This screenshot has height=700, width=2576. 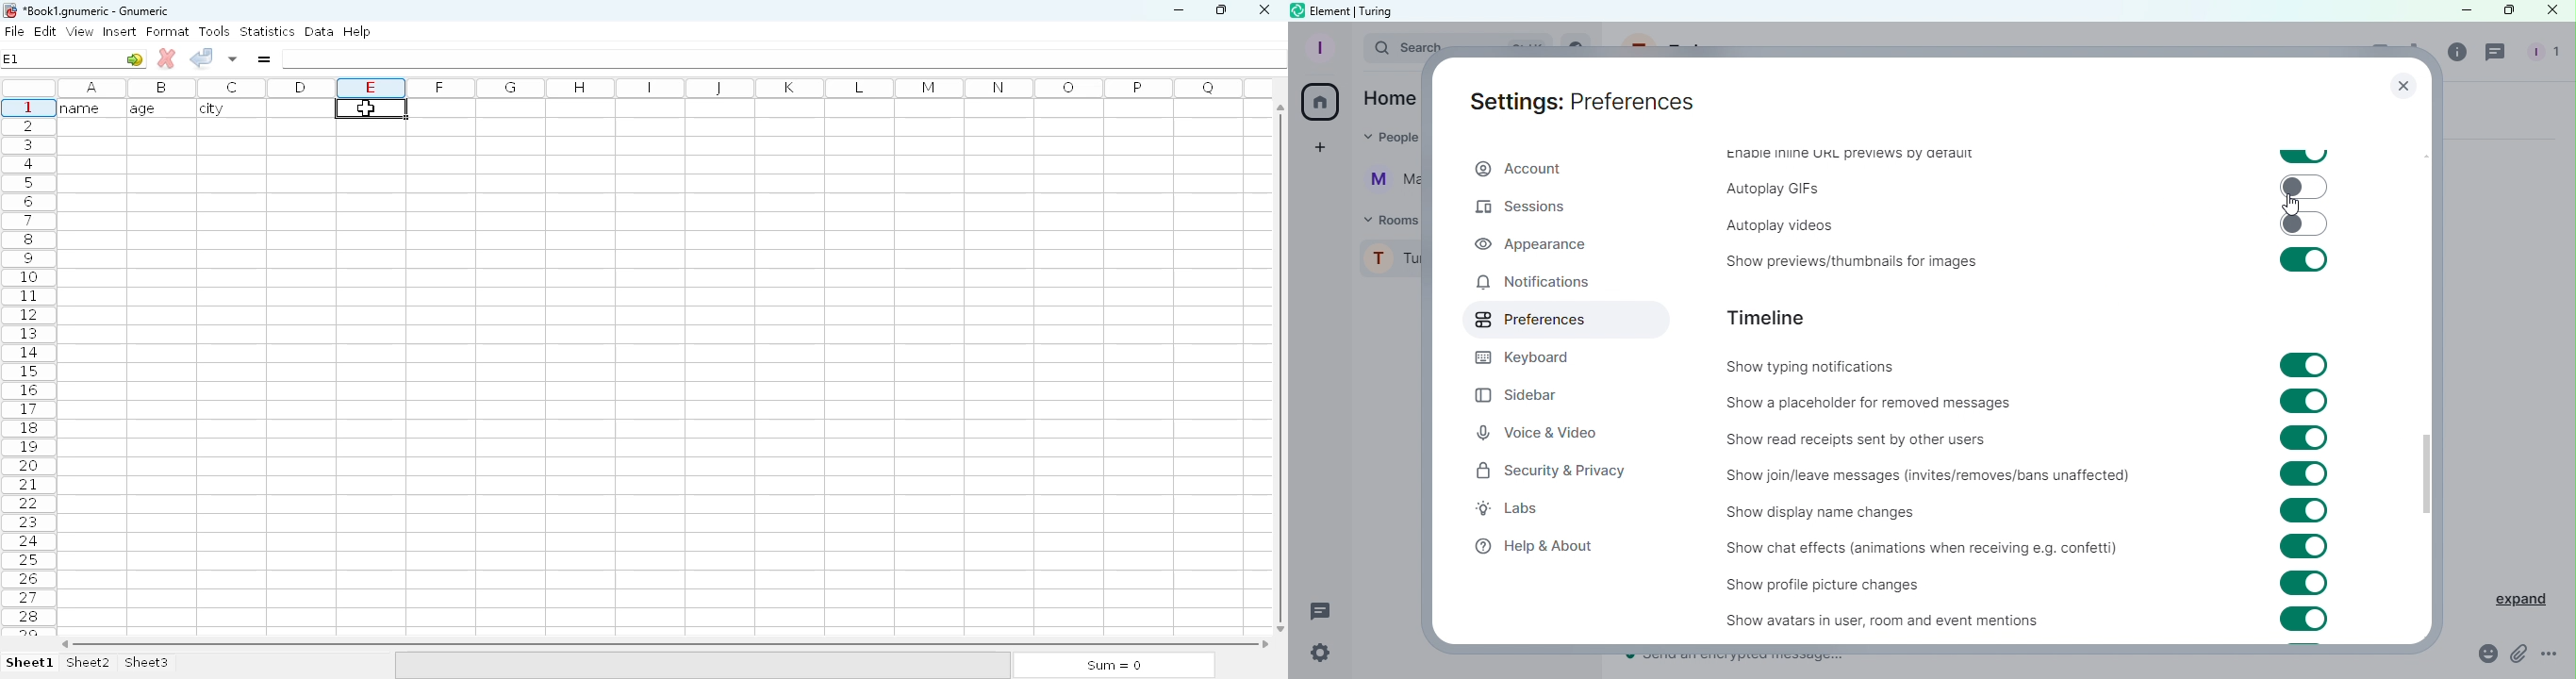 What do you see at coordinates (1317, 47) in the screenshot?
I see `Profile` at bounding box center [1317, 47].